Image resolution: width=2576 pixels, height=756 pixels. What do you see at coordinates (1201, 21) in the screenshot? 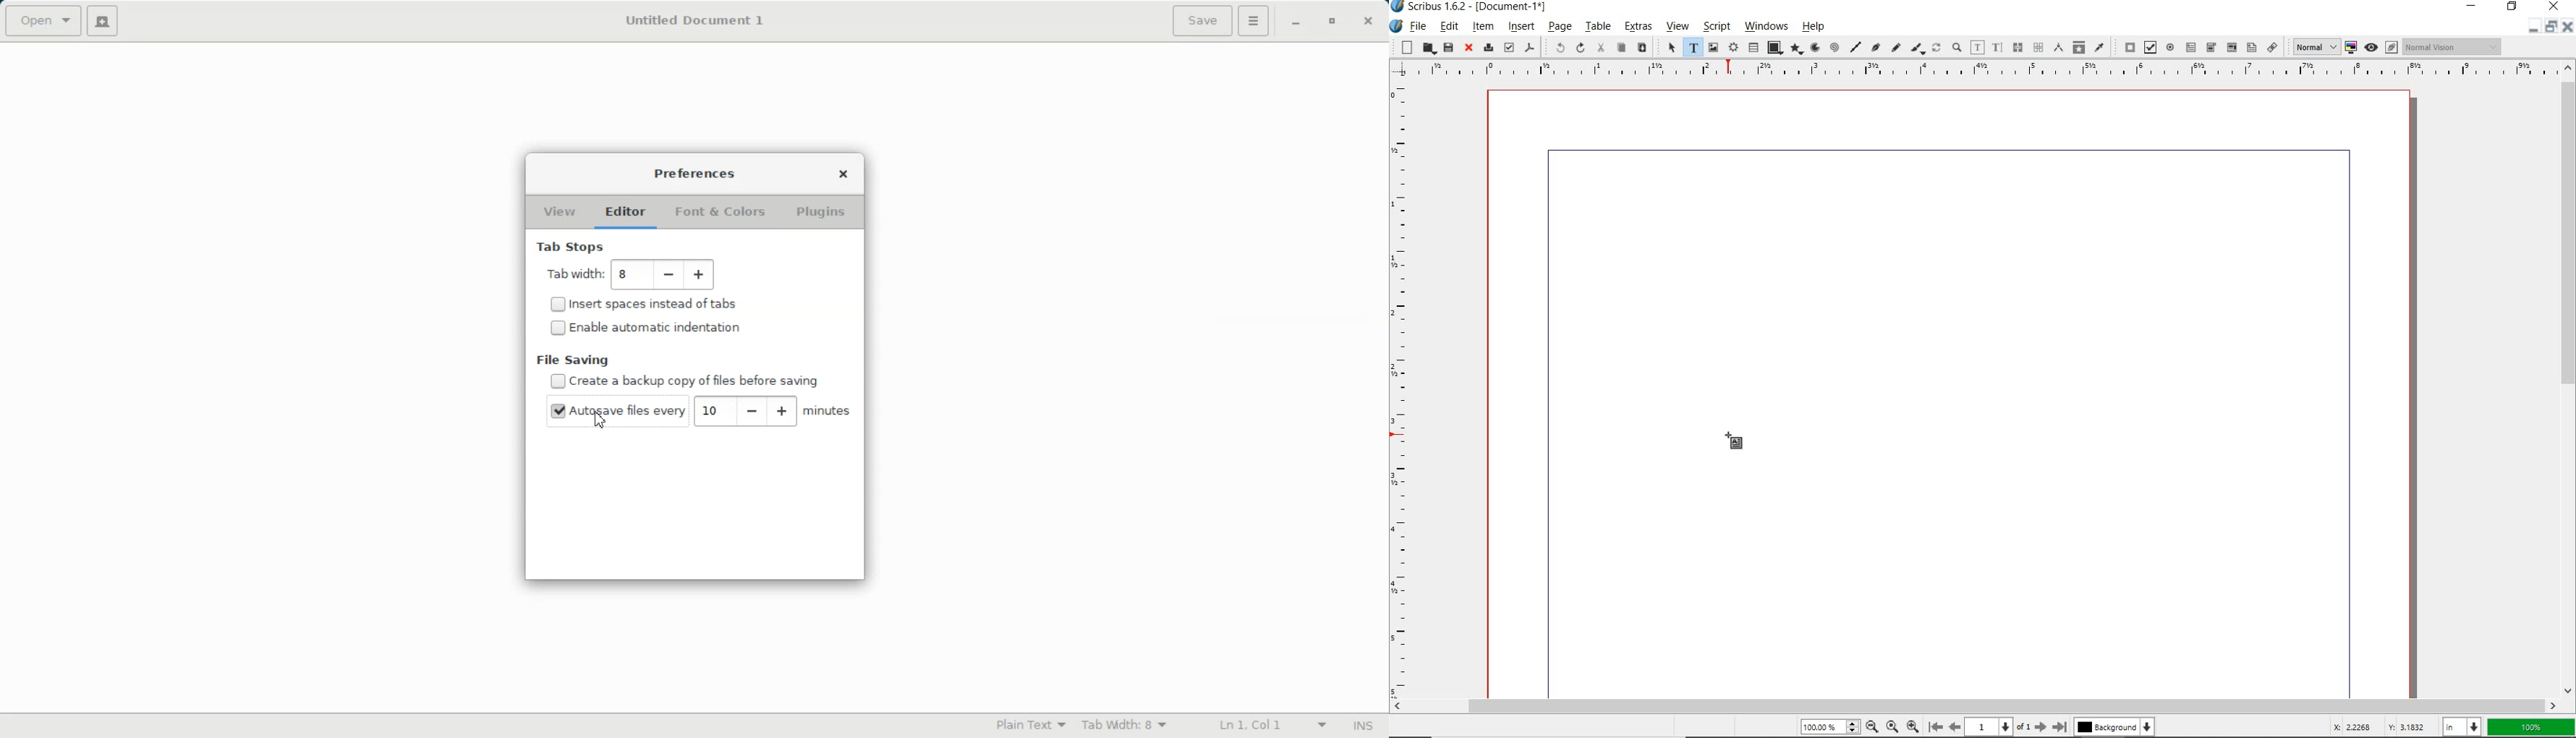
I see `Save` at bounding box center [1201, 21].